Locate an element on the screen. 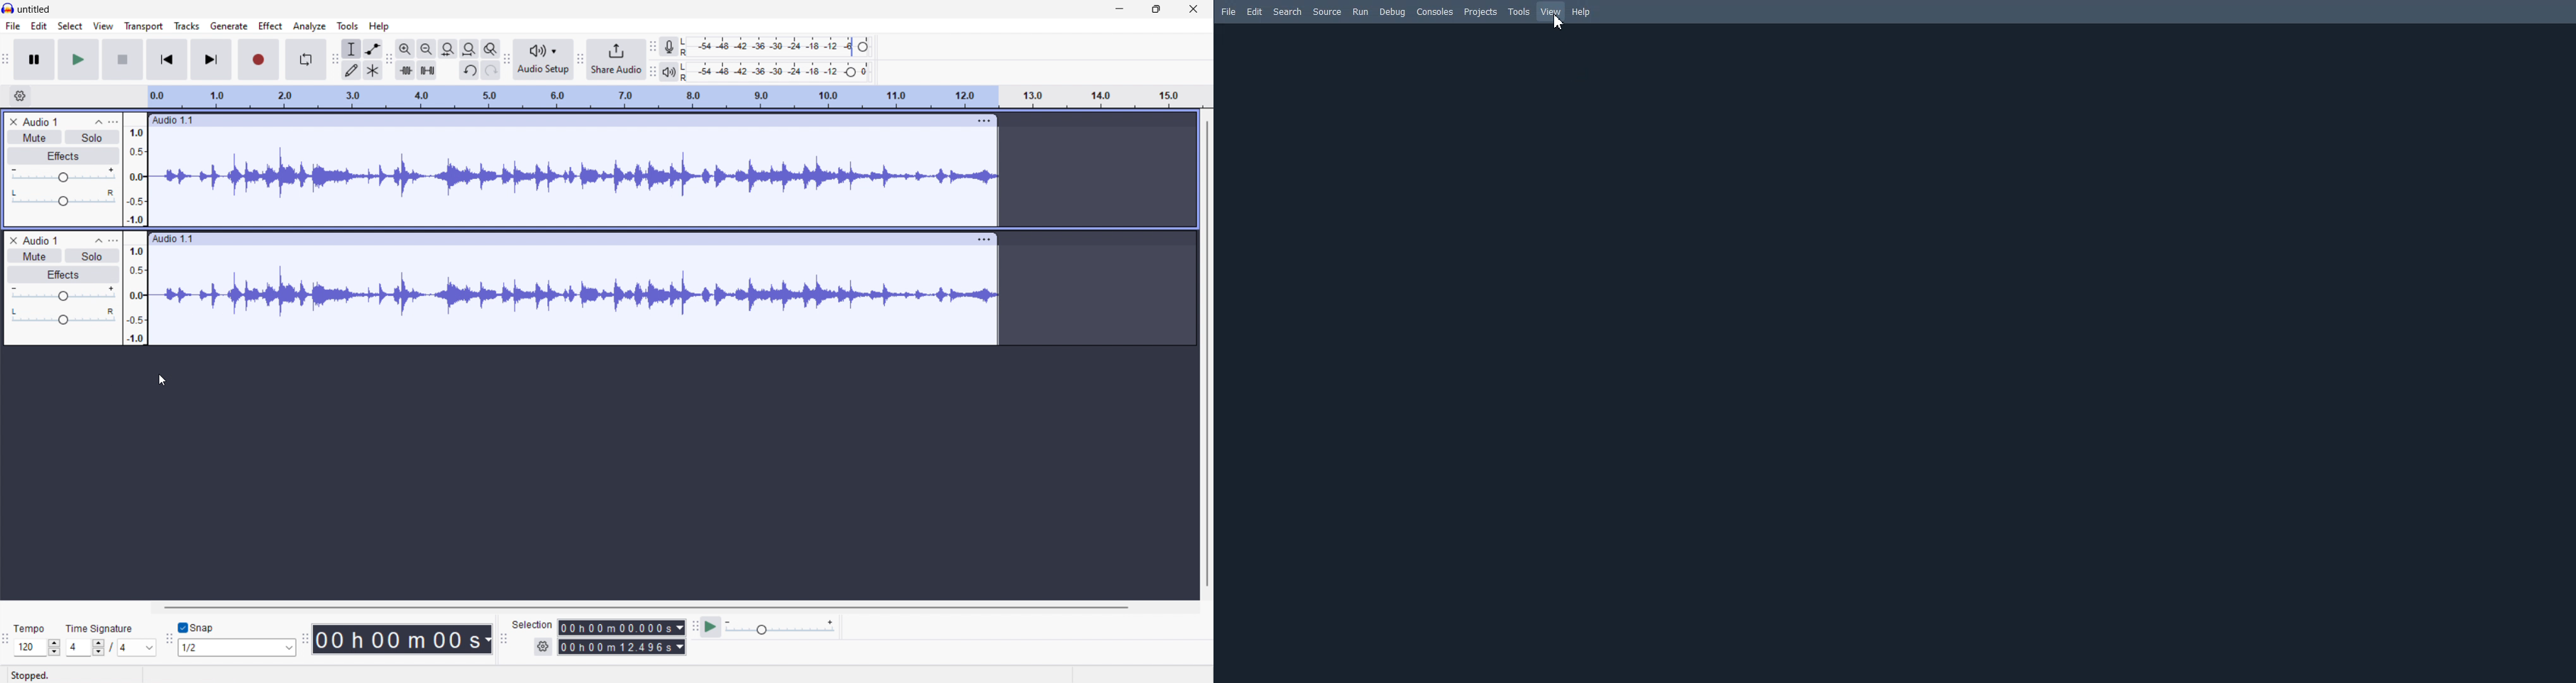 The height and width of the screenshot is (700, 2576). Tools is located at coordinates (1519, 11).